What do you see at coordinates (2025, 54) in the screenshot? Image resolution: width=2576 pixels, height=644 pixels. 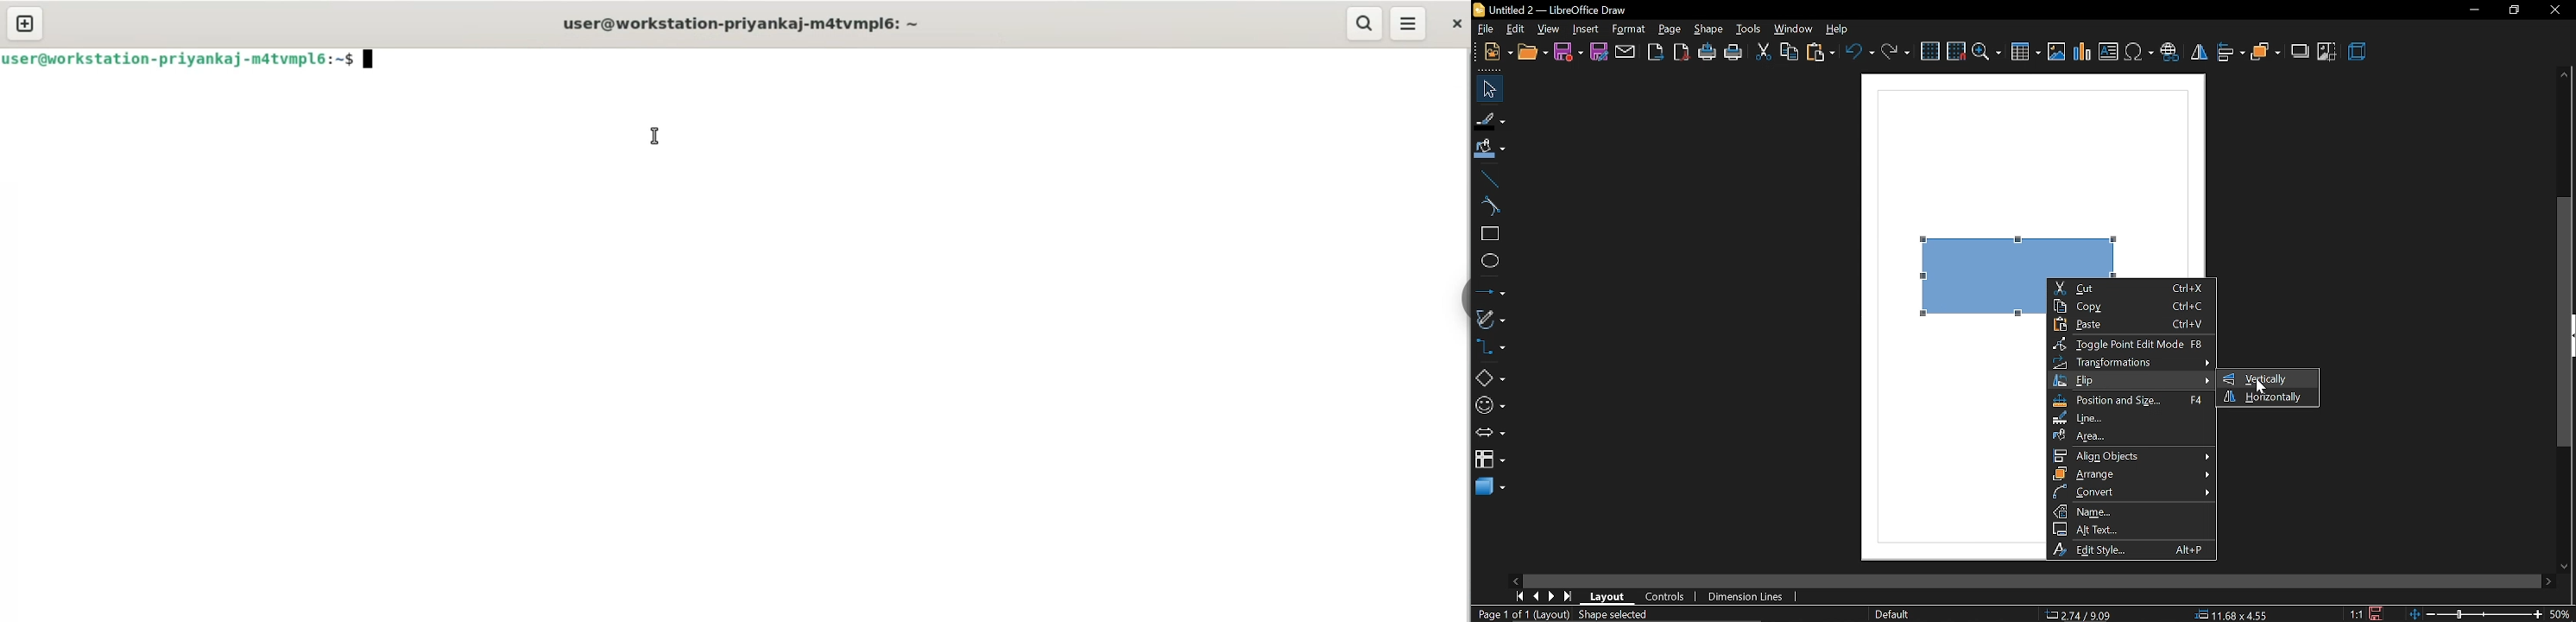 I see `Insert table` at bounding box center [2025, 54].